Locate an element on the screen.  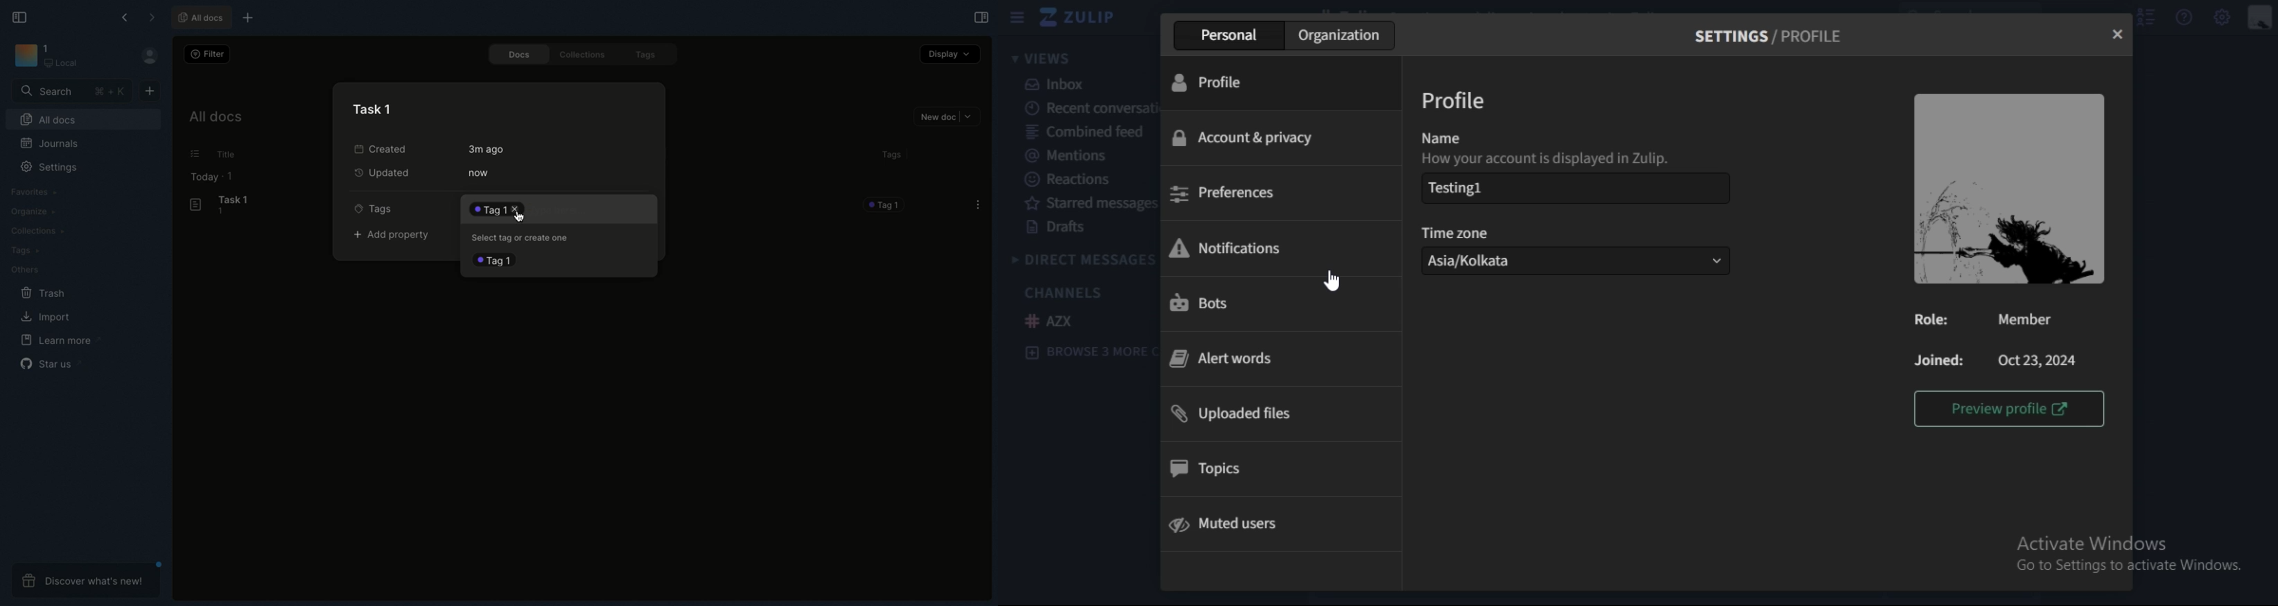
text is located at coordinates (2002, 356).